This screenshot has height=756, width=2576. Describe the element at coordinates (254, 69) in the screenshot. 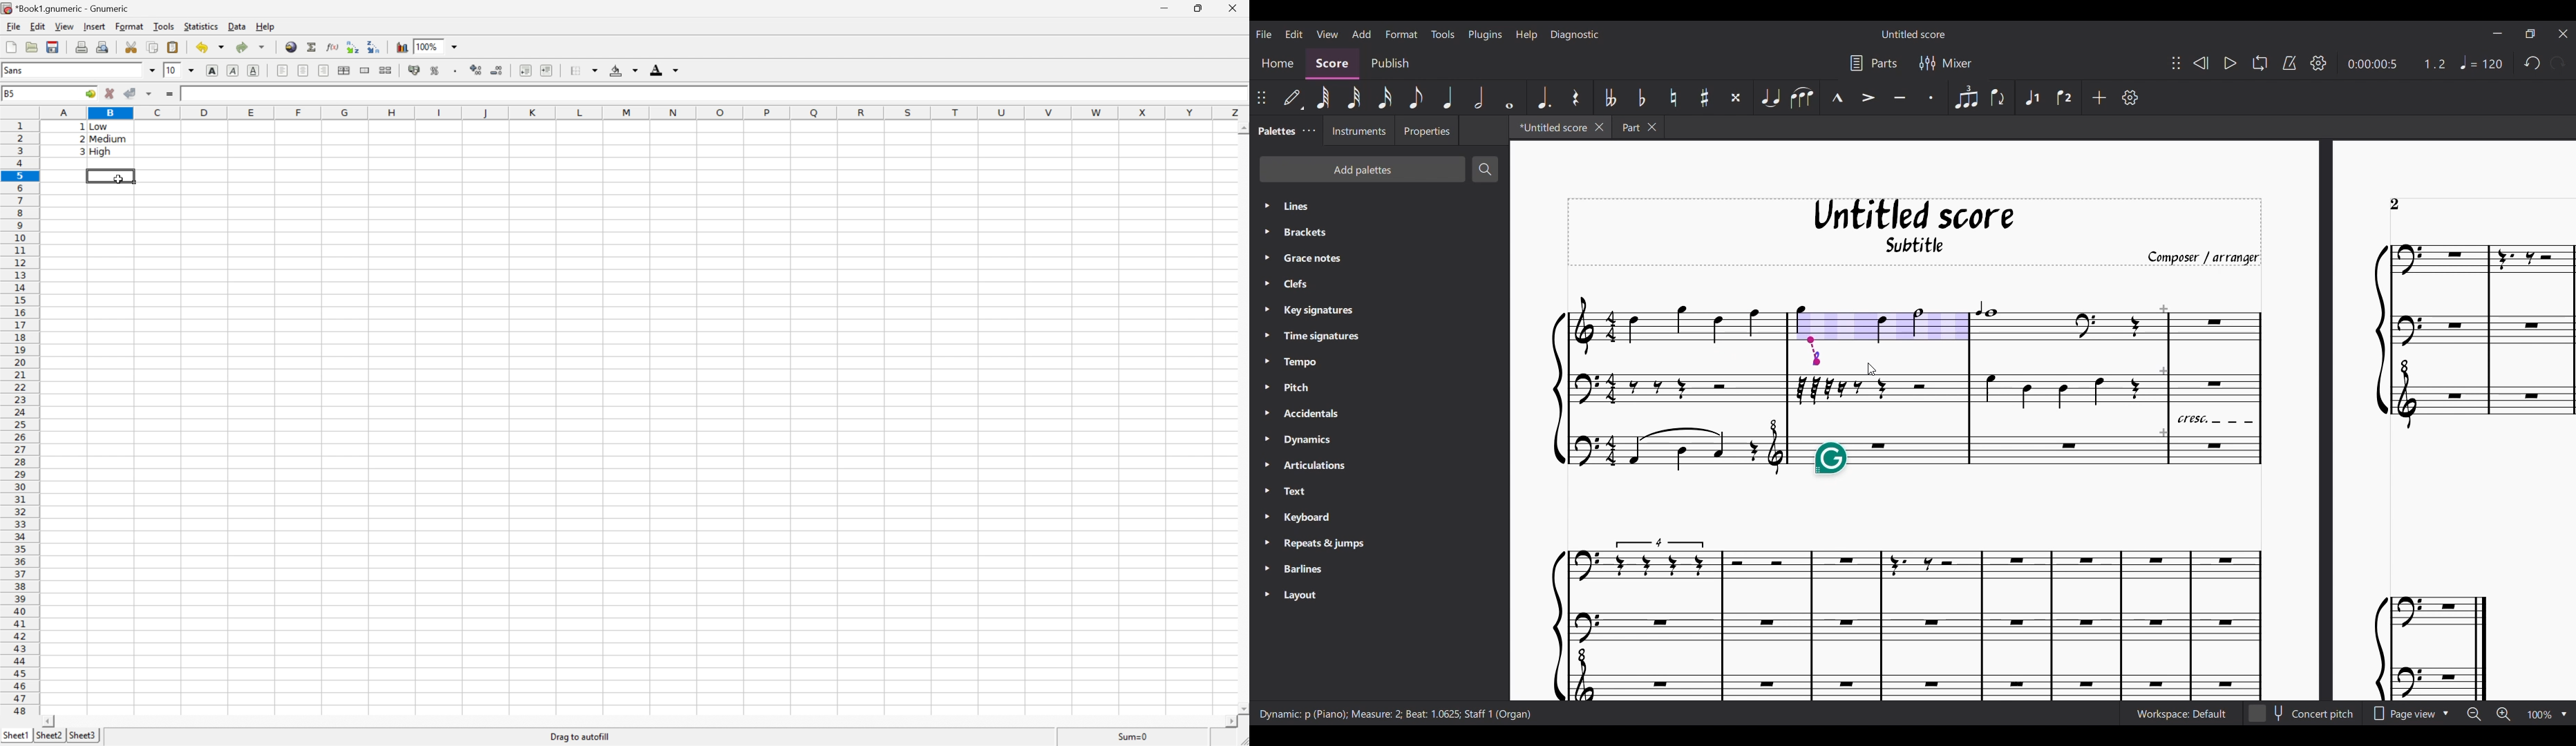

I see `Underline` at that location.